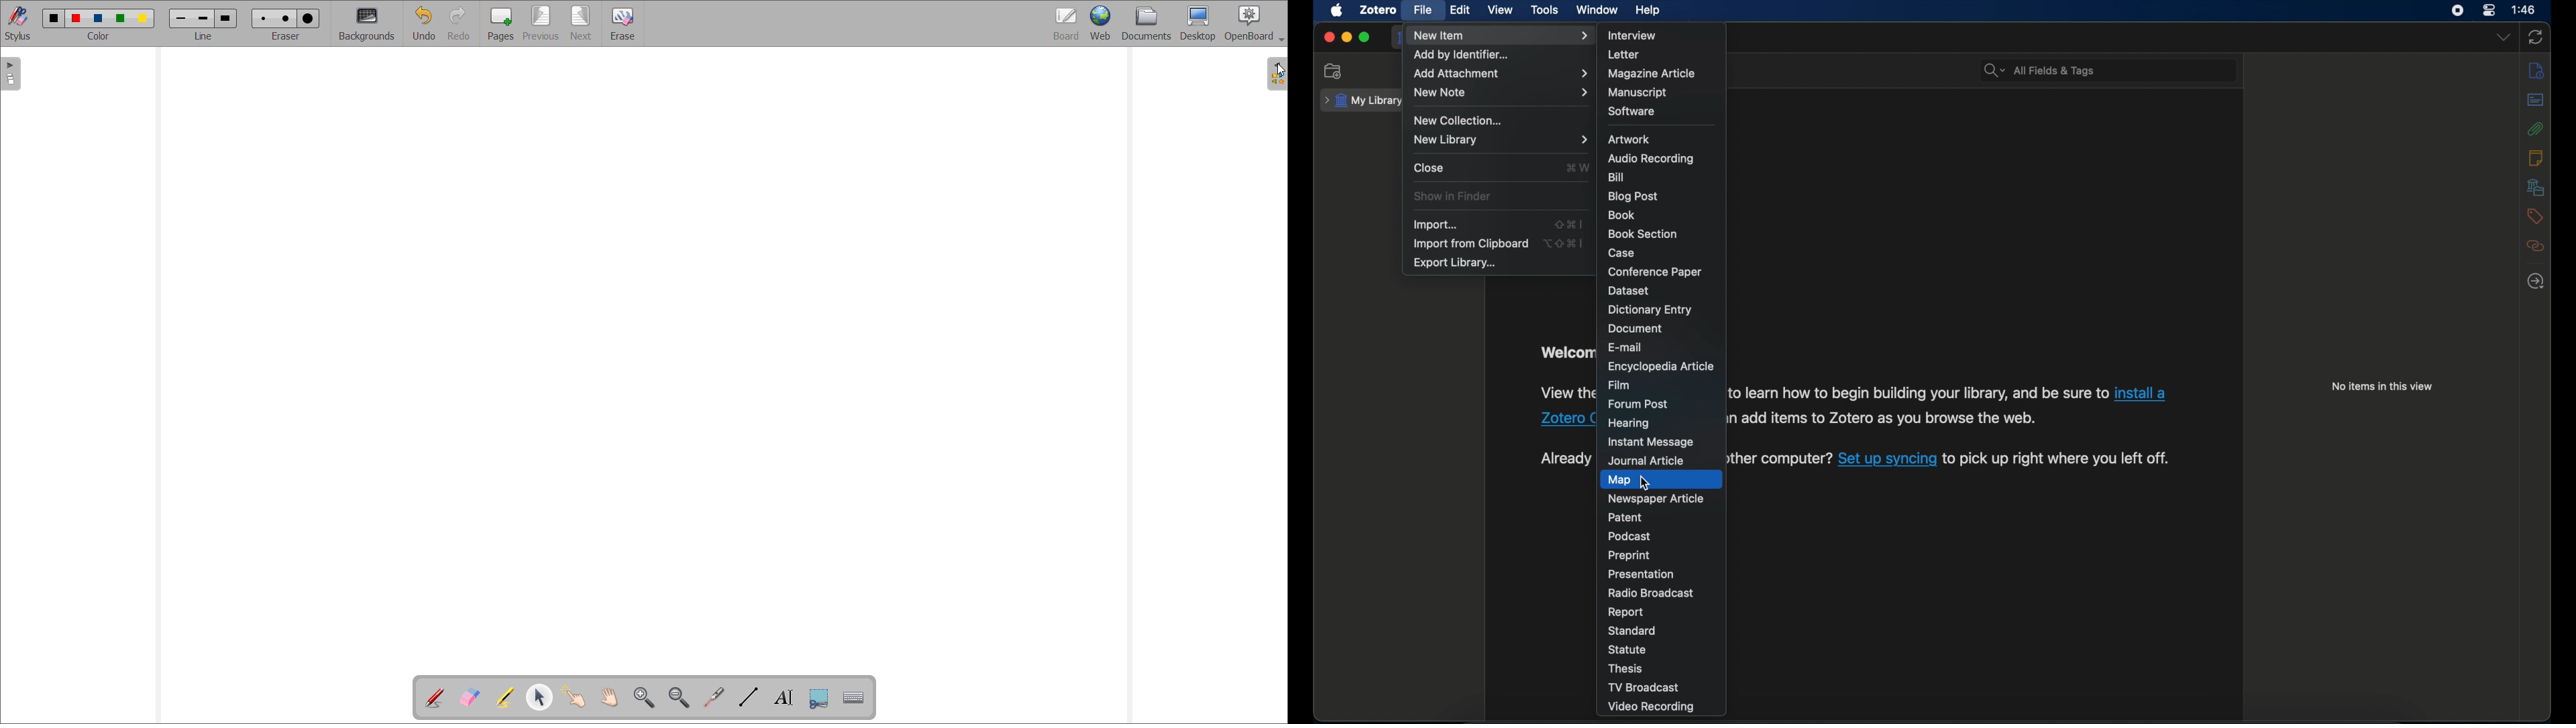 This screenshot has height=728, width=2576. What do you see at coordinates (1500, 74) in the screenshot?
I see `add attachment` at bounding box center [1500, 74].